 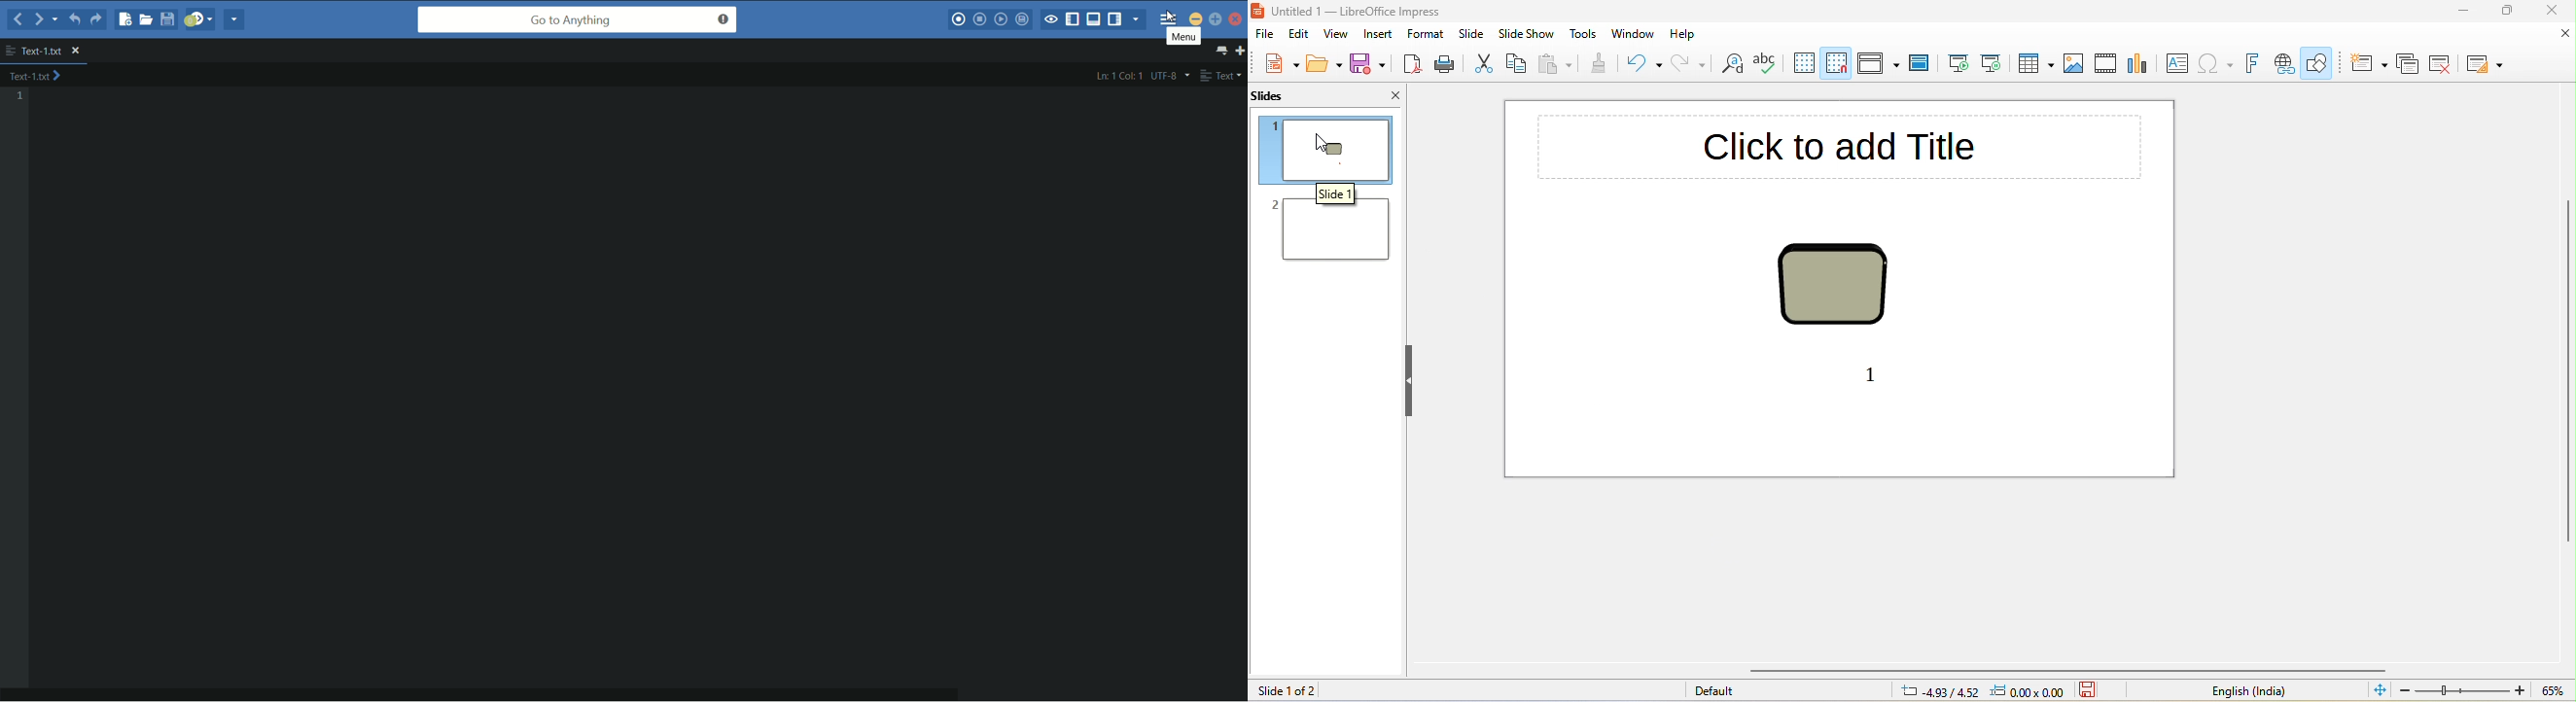 I want to click on slide 1, so click(x=1331, y=152).